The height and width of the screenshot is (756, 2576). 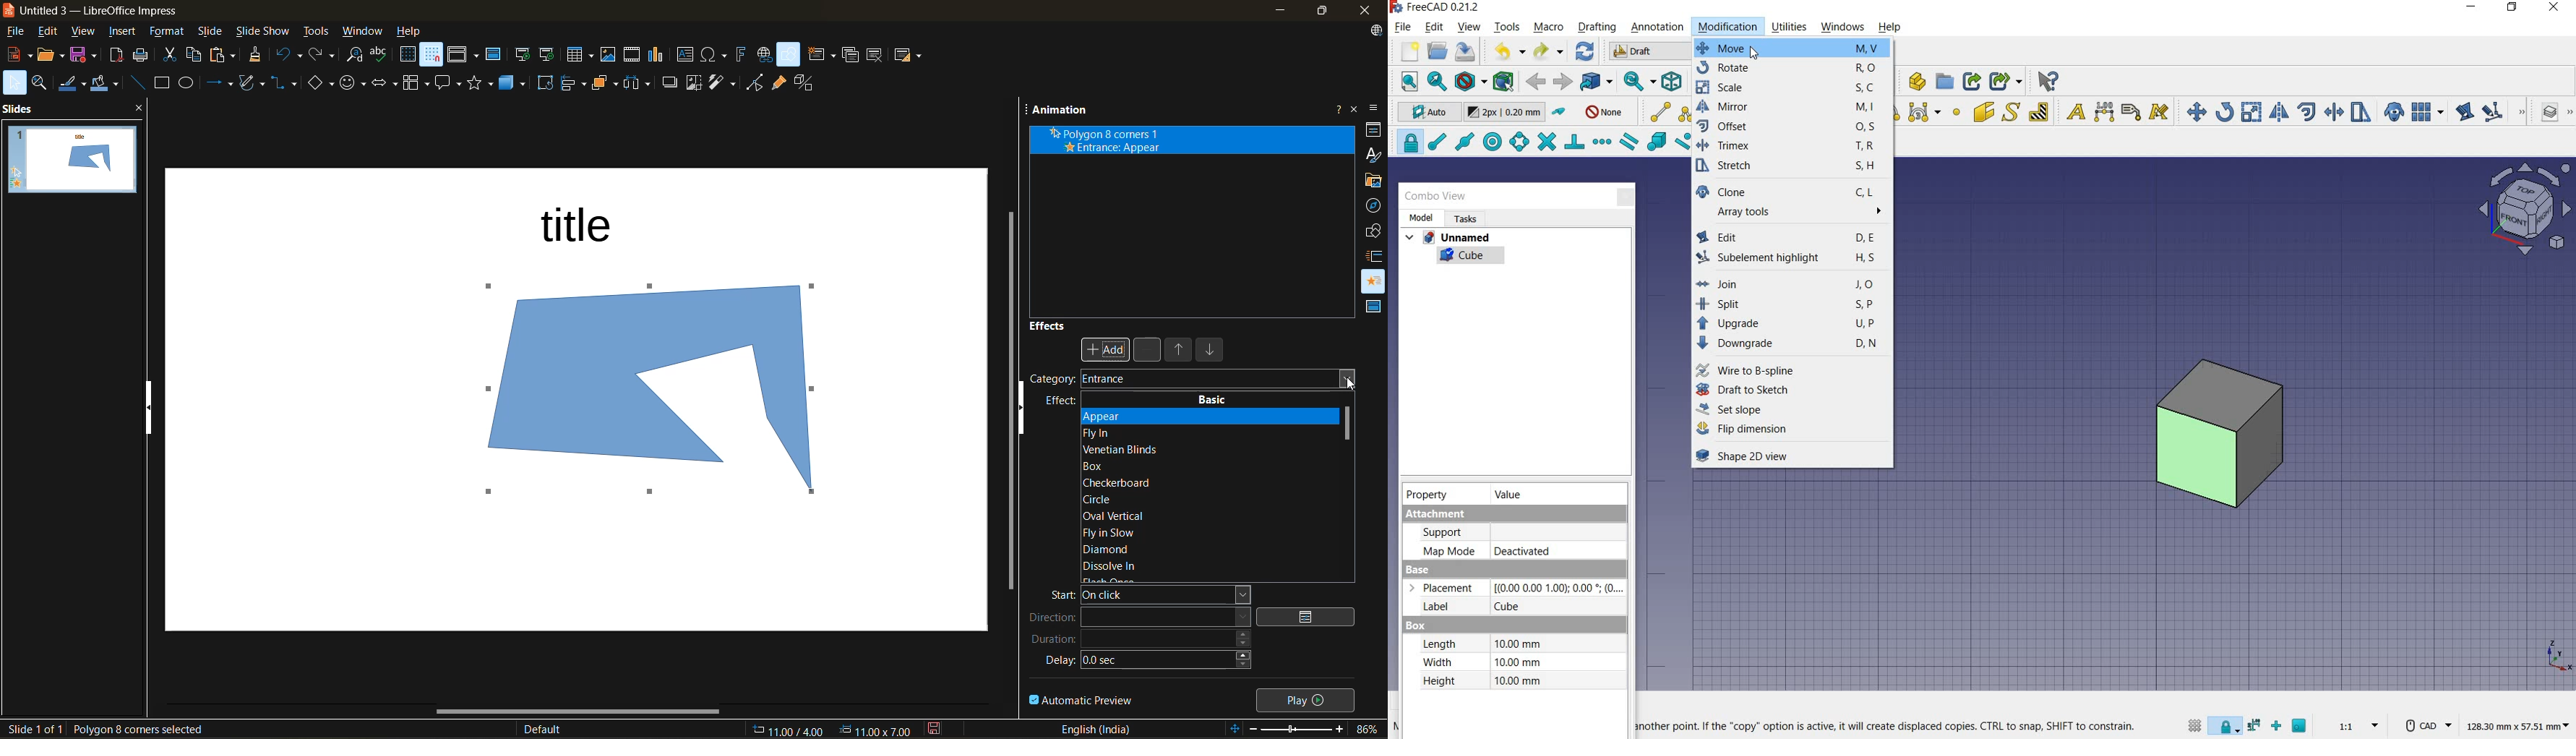 What do you see at coordinates (189, 83) in the screenshot?
I see `ellipse` at bounding box center [189, 83].